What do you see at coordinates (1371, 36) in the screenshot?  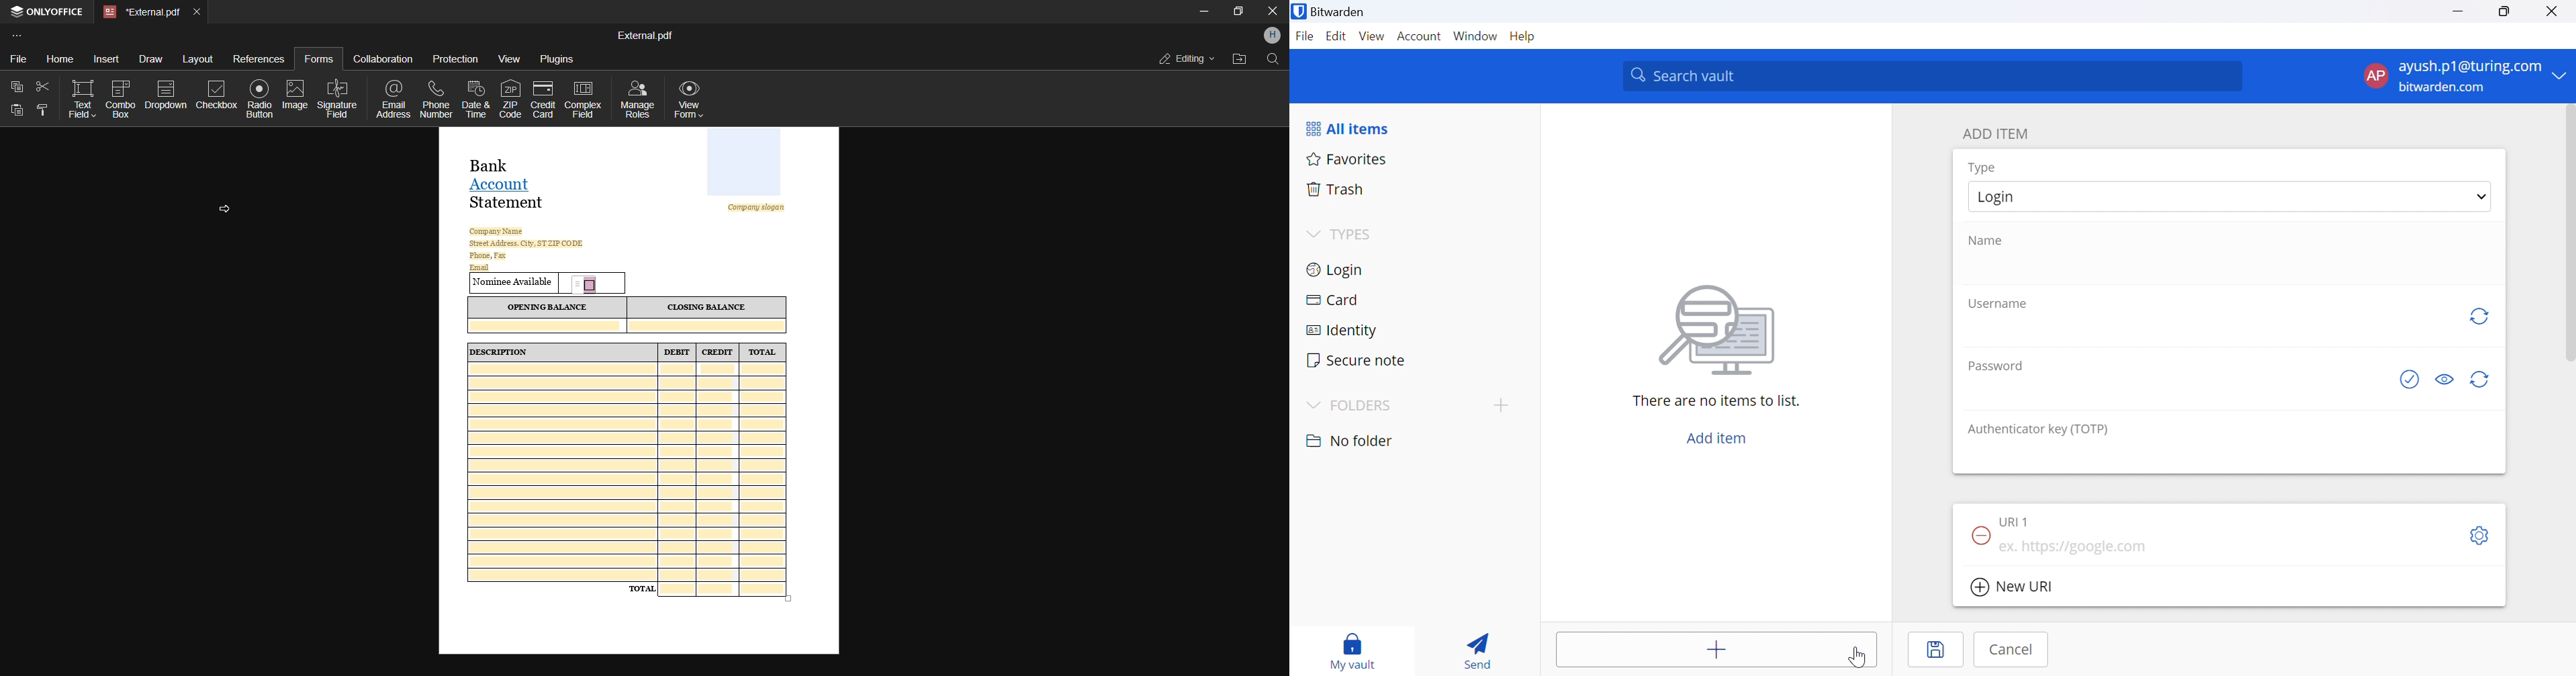 I see `View` at bounding box center [1371, 36].